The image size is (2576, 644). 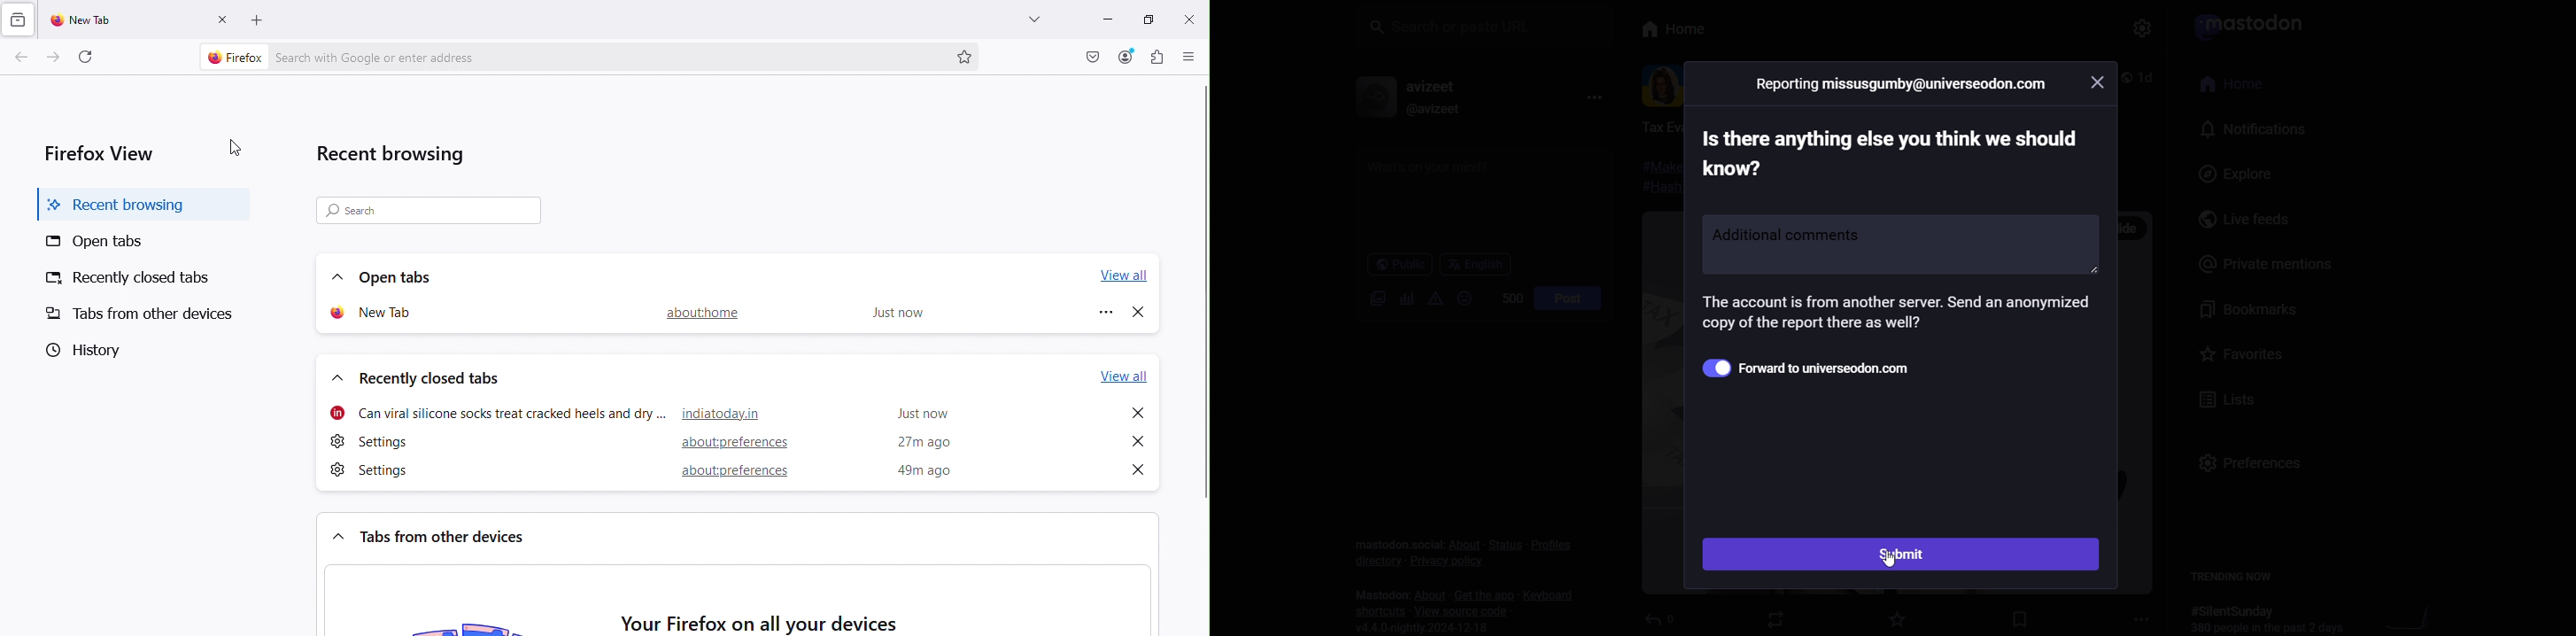 What do you see at coordinates (258, 21) in the screenshot?
I see `add new tab` at bounding box center [258, 21].